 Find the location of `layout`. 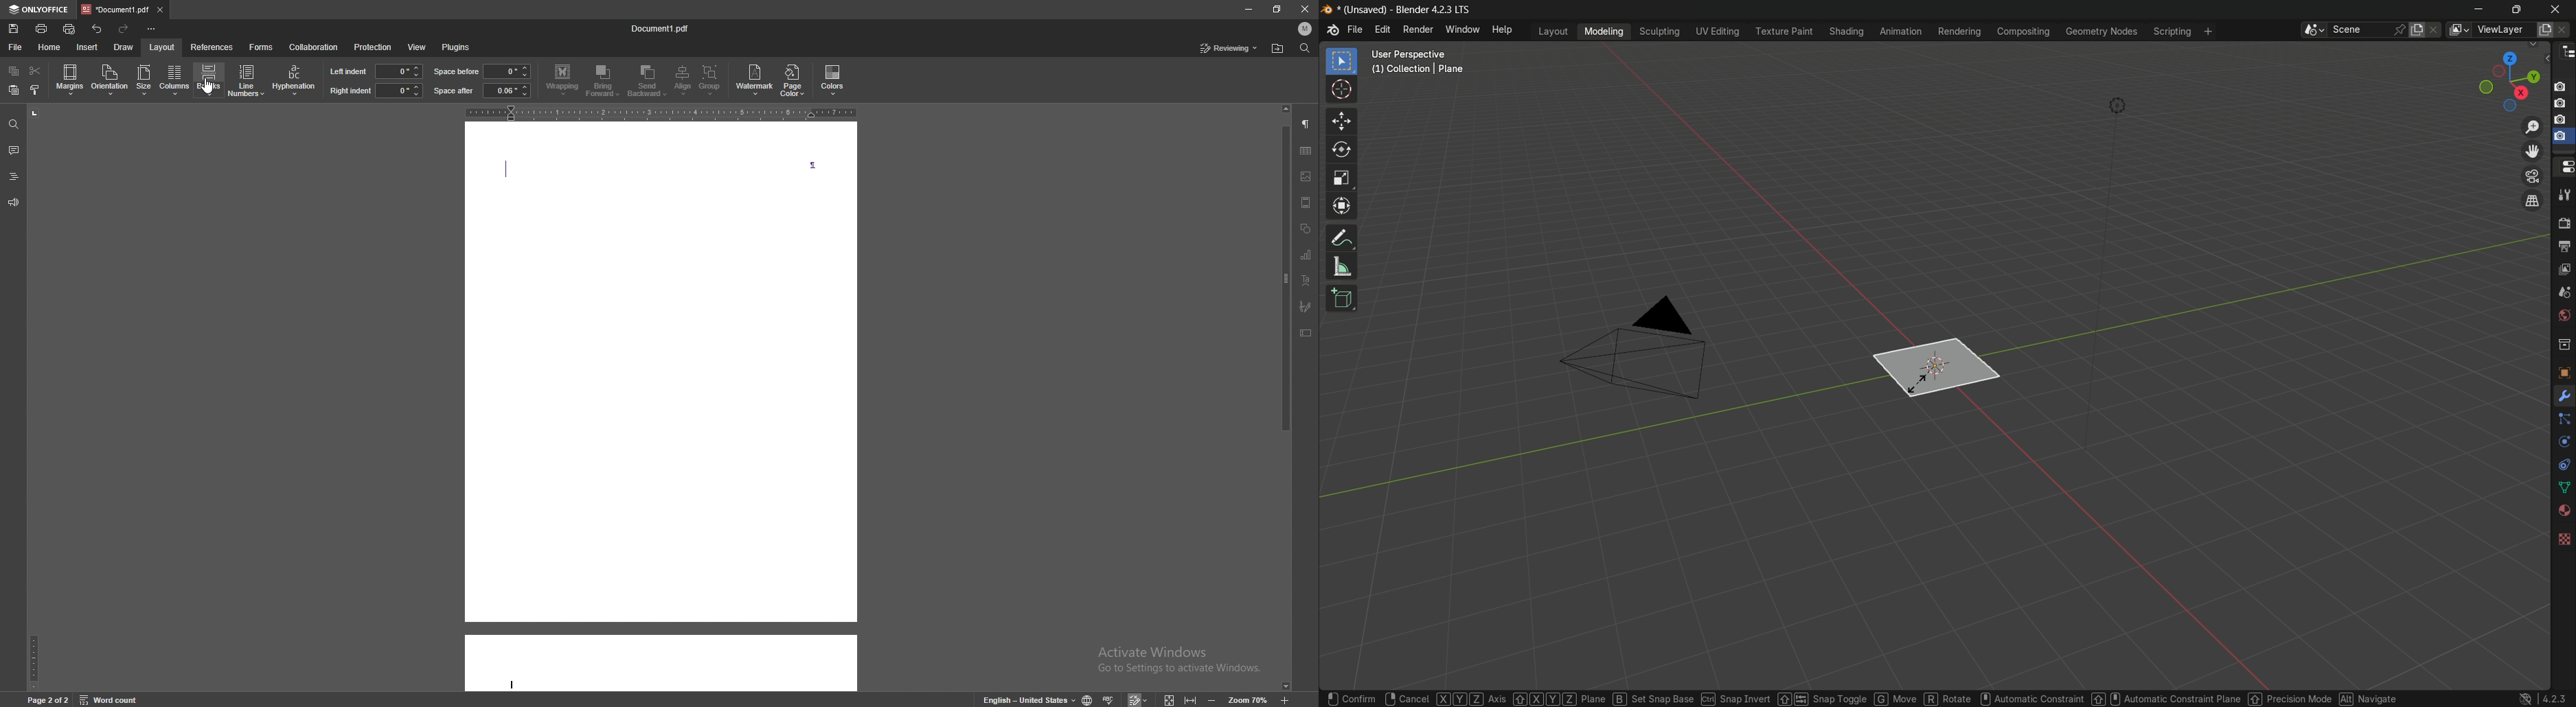

layout is located at coordinates (1556, 30).